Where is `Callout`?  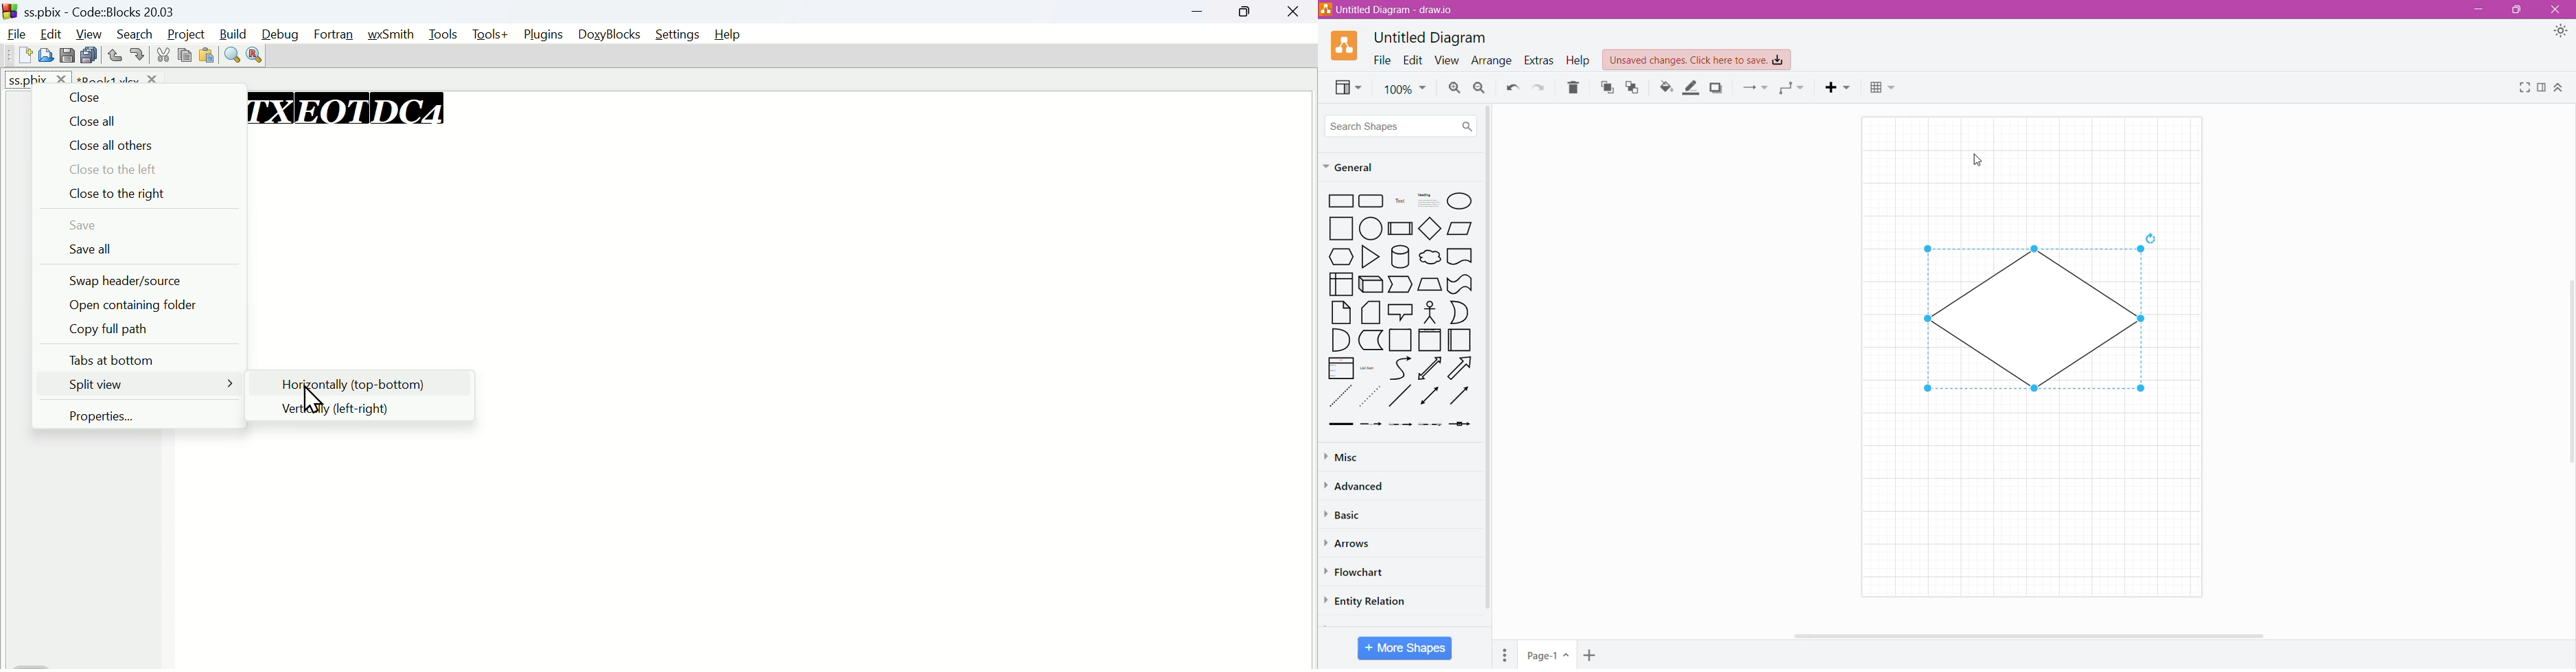
Callout is located at coordinates (1399, 314).